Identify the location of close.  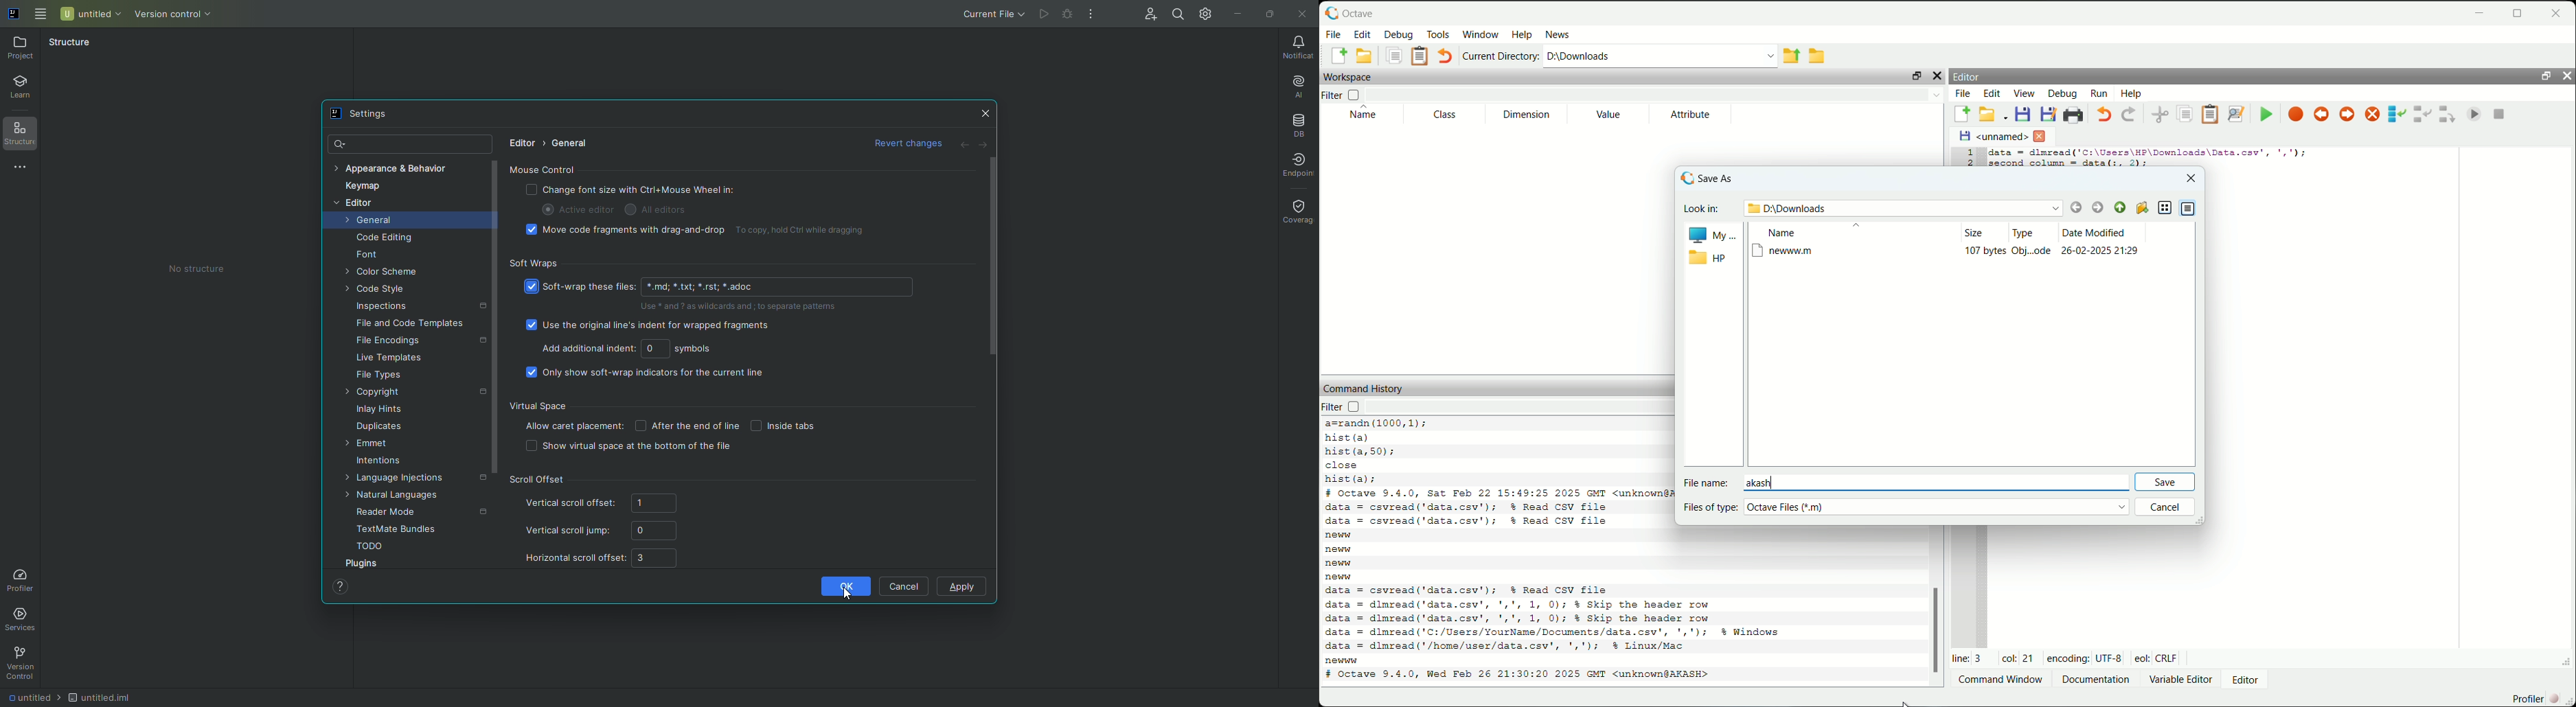
(2041, 138).